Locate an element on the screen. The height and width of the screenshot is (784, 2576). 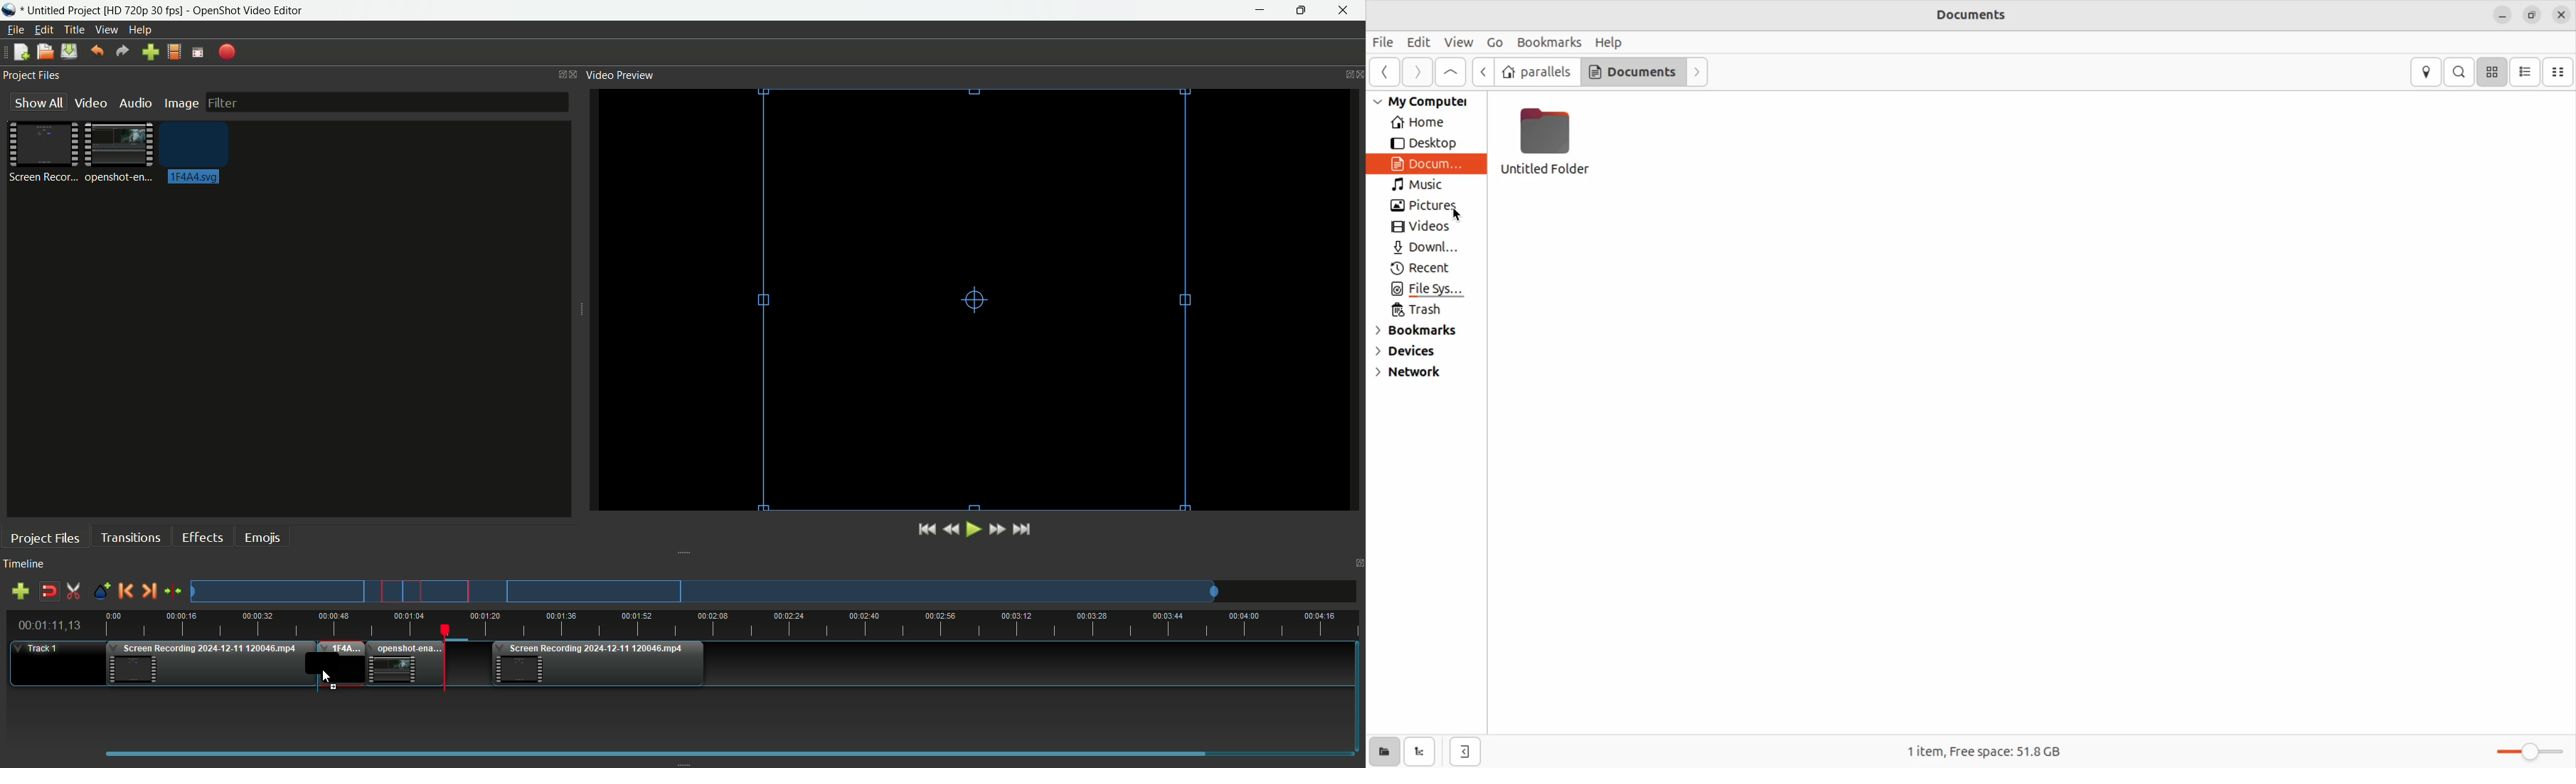
Image for placeholder is located at coordinates (191, 155).